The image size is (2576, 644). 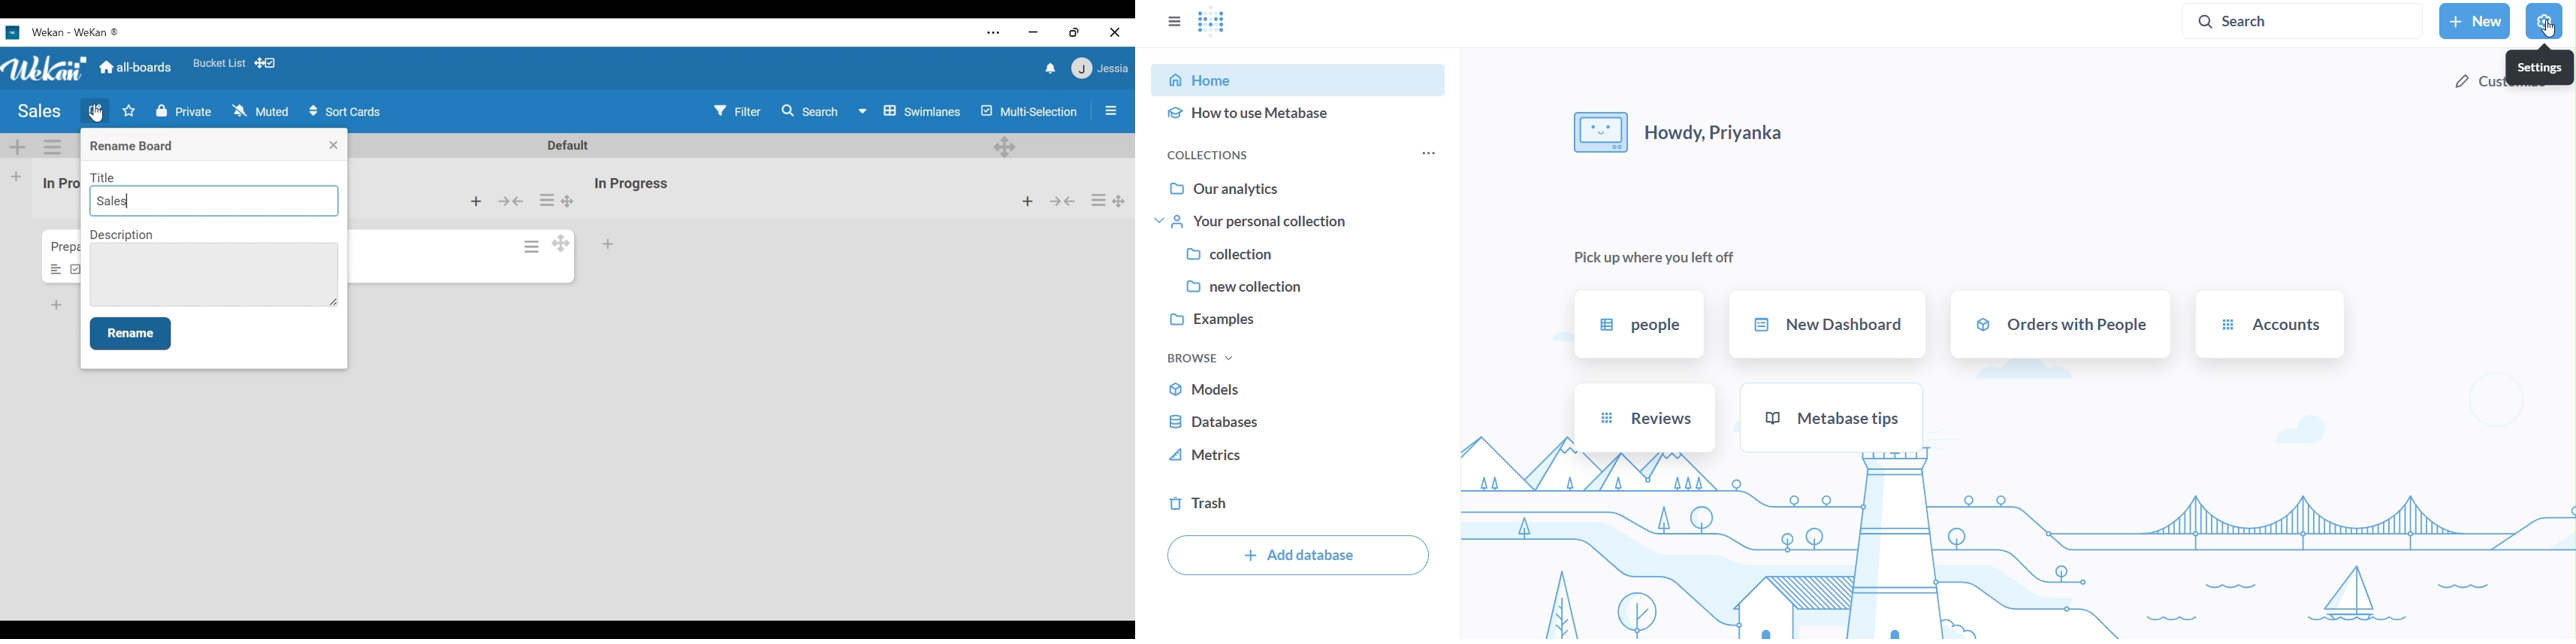 I want to click on Cursor, so click(x=98, y=114).